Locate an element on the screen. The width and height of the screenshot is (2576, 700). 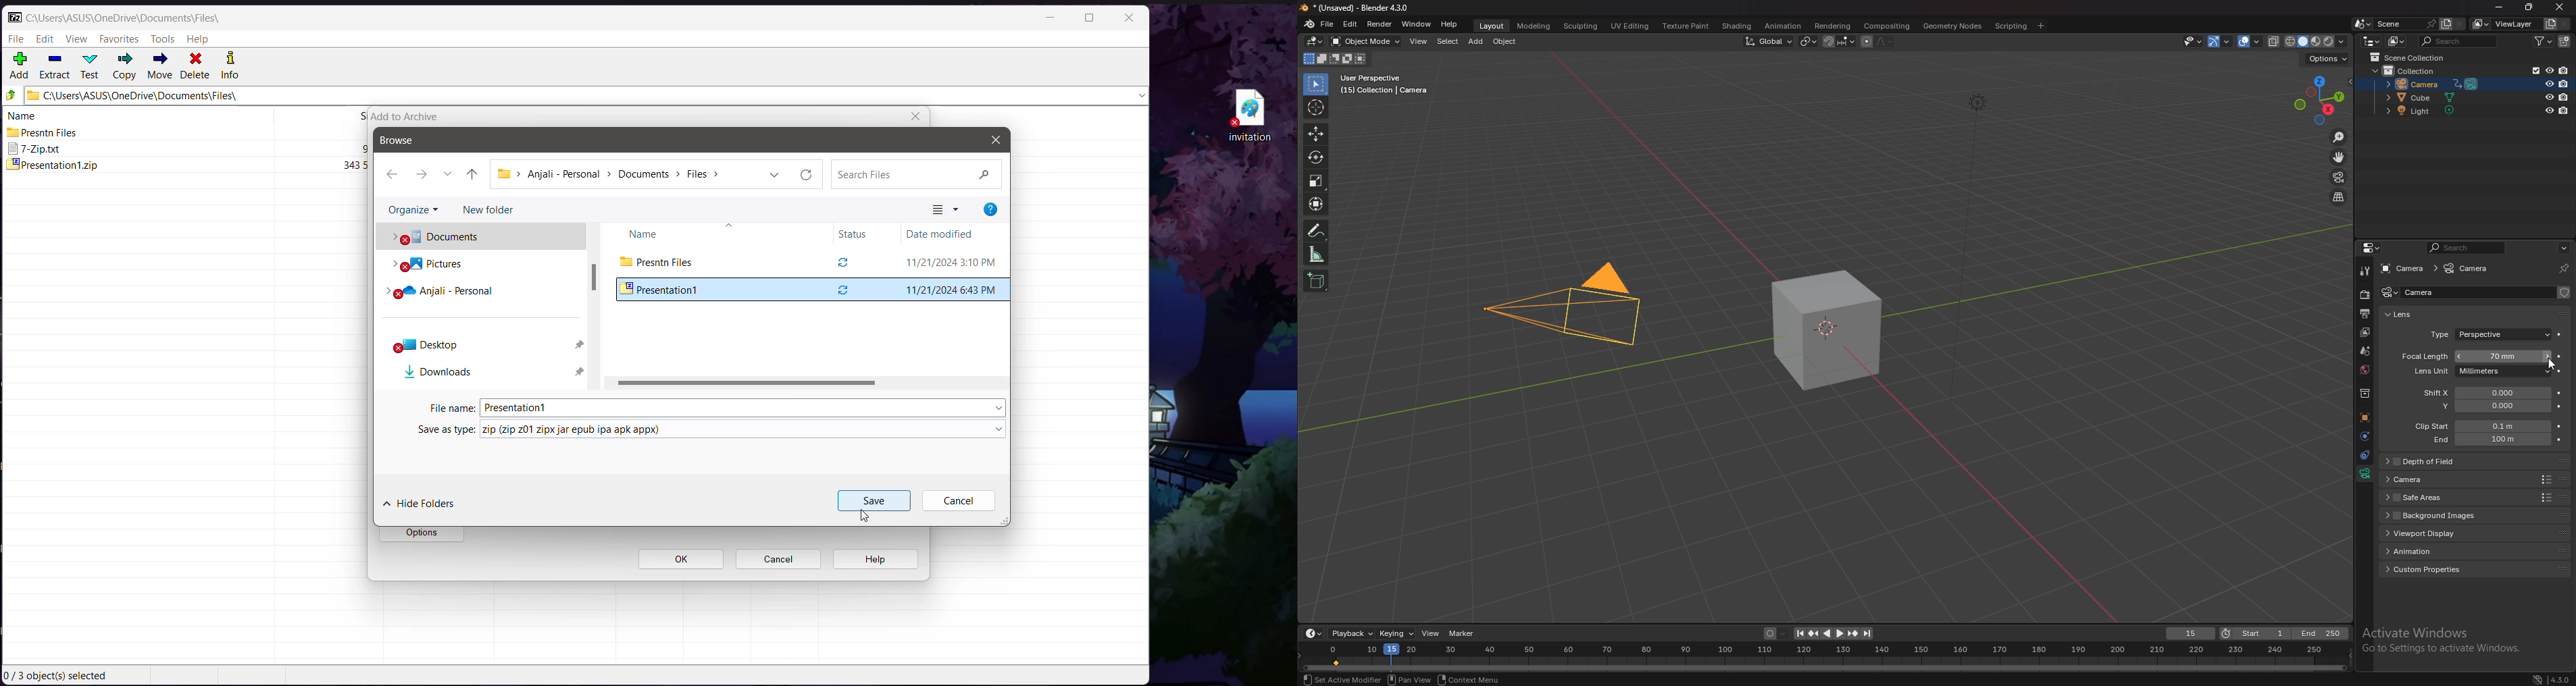
set the required file type is located at coordinates (742, 429).